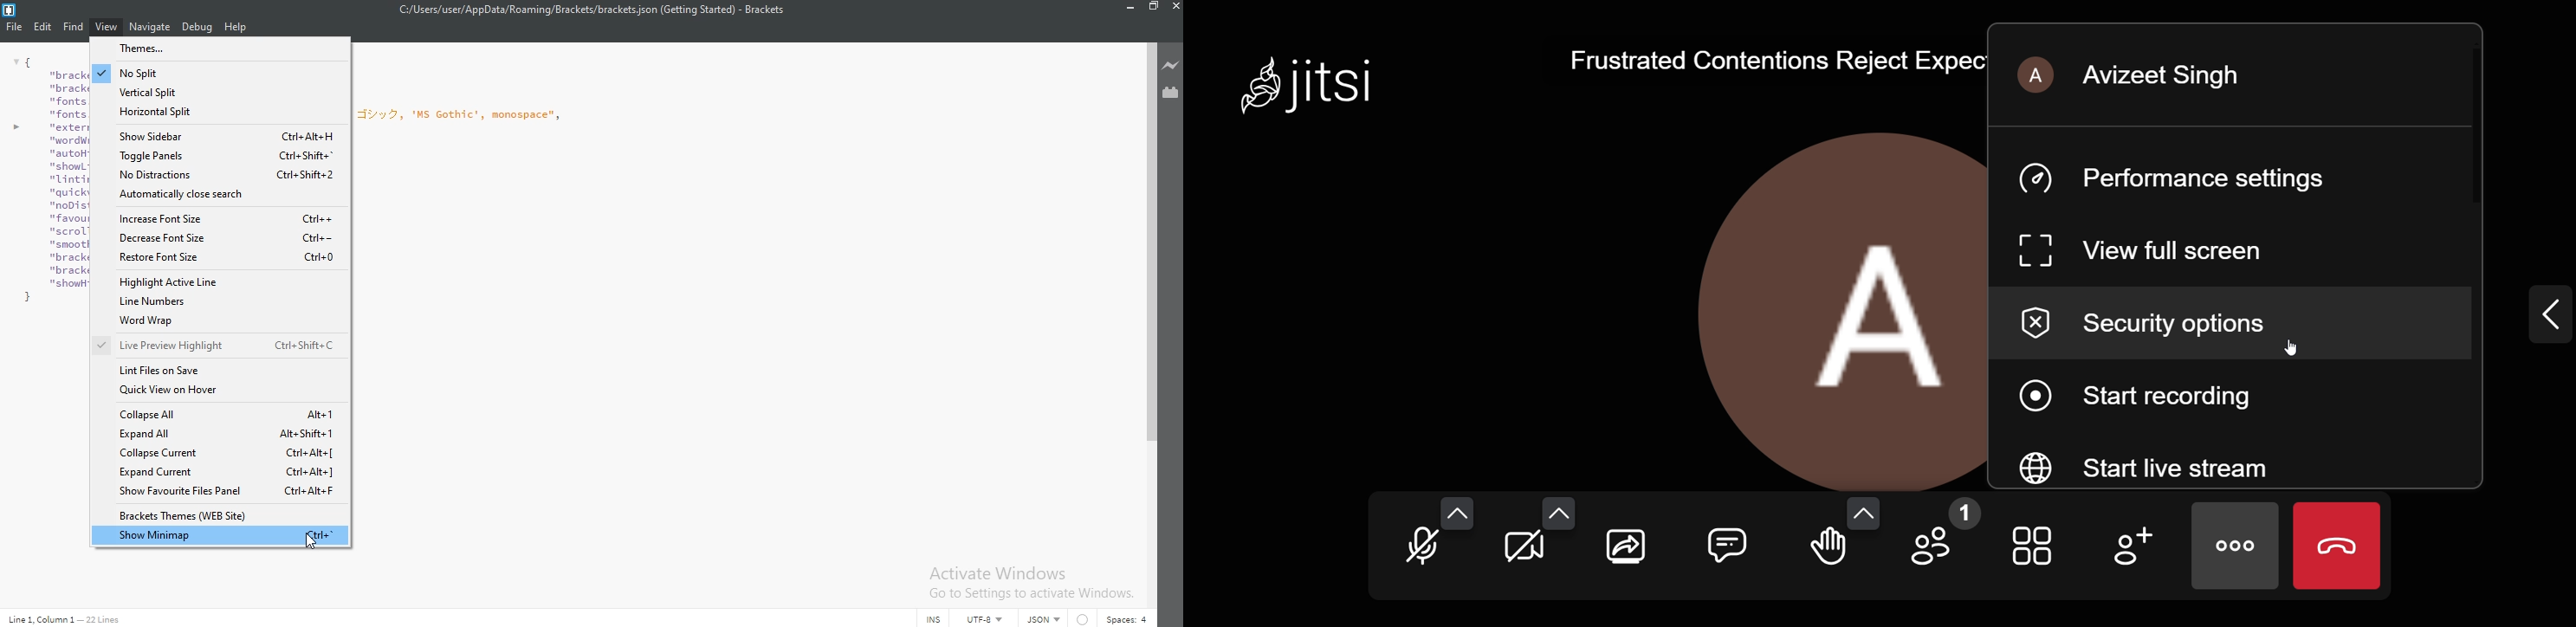  What do you see at coordinates (2289, 354) in the screenshot?
I see `cursor` at bounding box center [2289, 354].